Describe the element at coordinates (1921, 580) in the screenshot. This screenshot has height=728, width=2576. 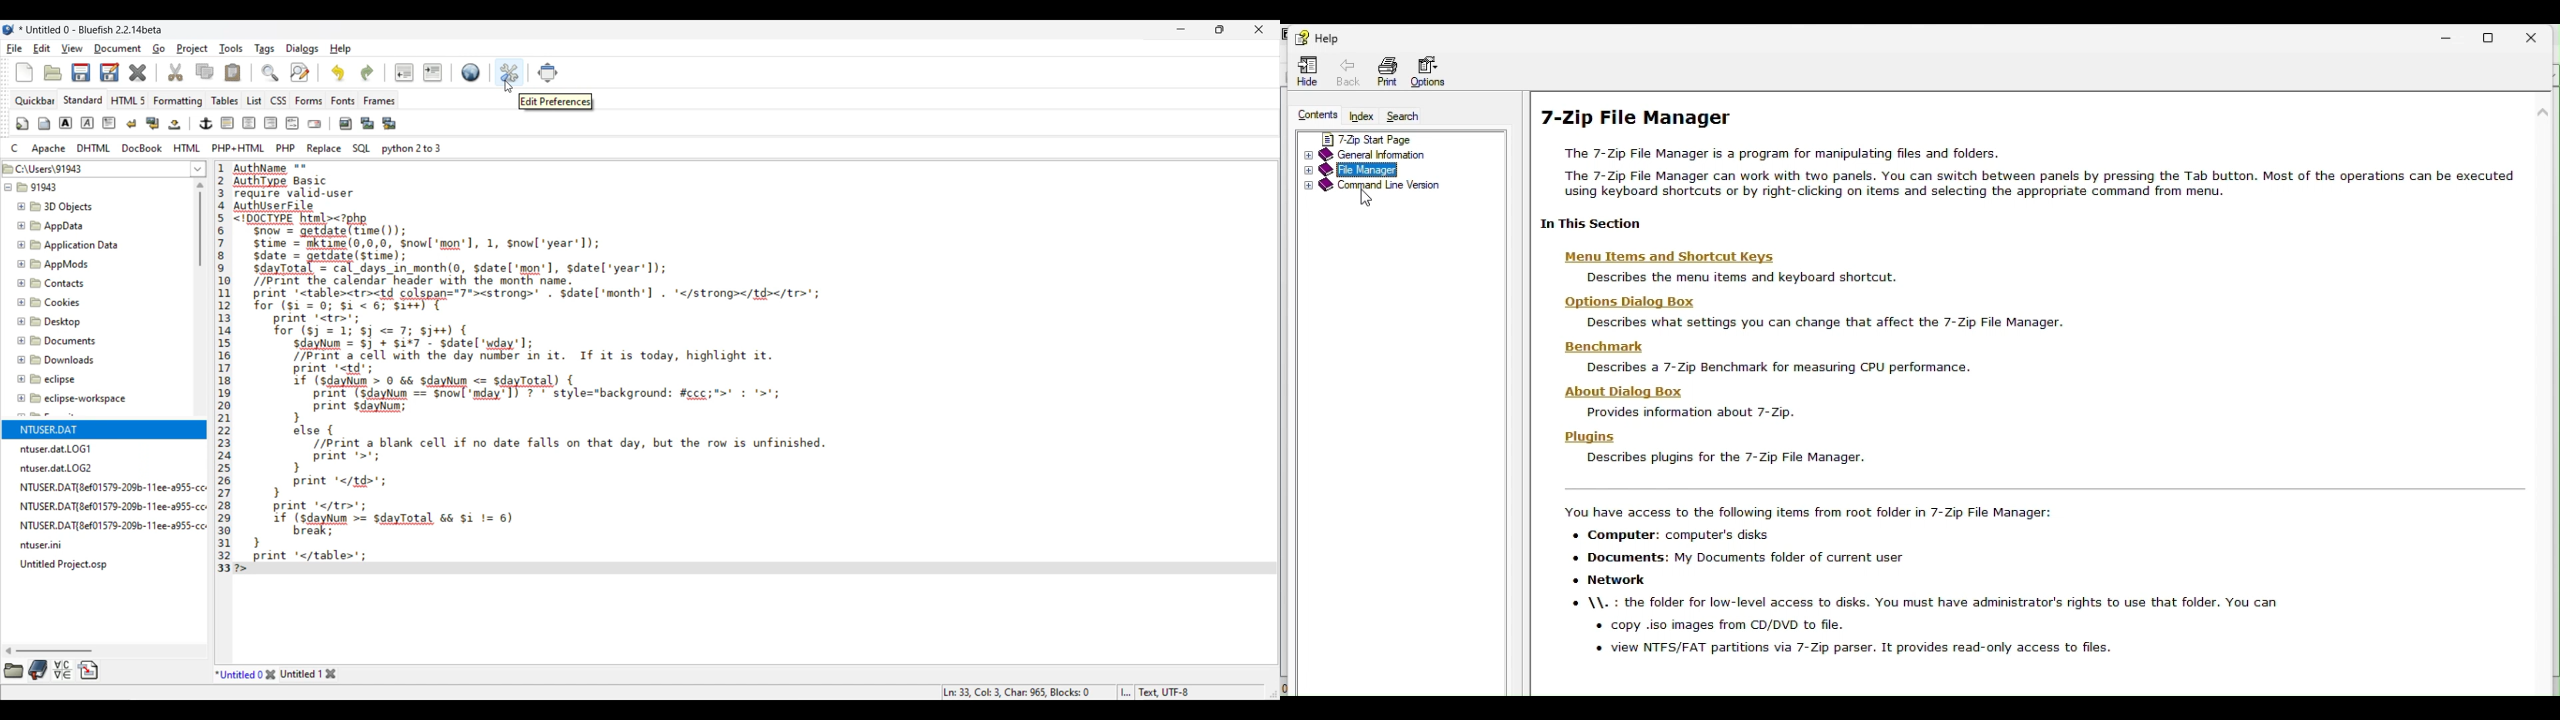
I see `` at that location.